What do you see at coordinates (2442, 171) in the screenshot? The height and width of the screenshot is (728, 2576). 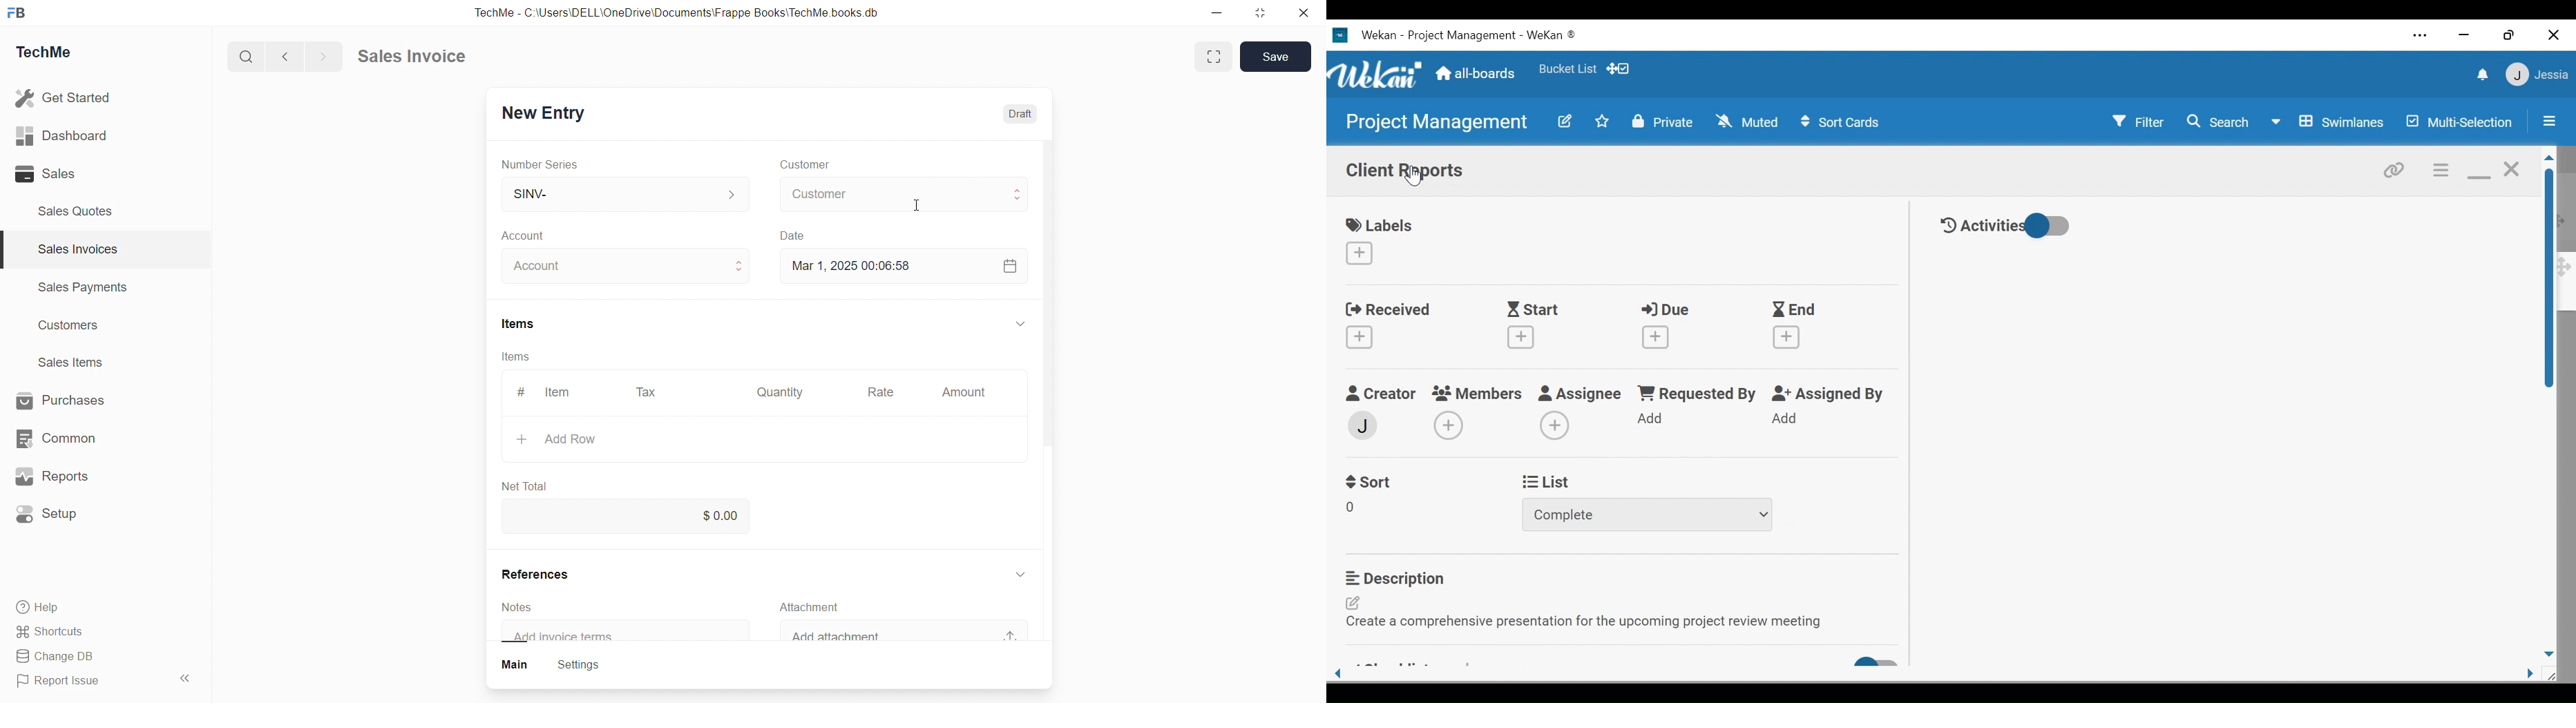 I see `Card actions` at bounding box center [2442, 171].